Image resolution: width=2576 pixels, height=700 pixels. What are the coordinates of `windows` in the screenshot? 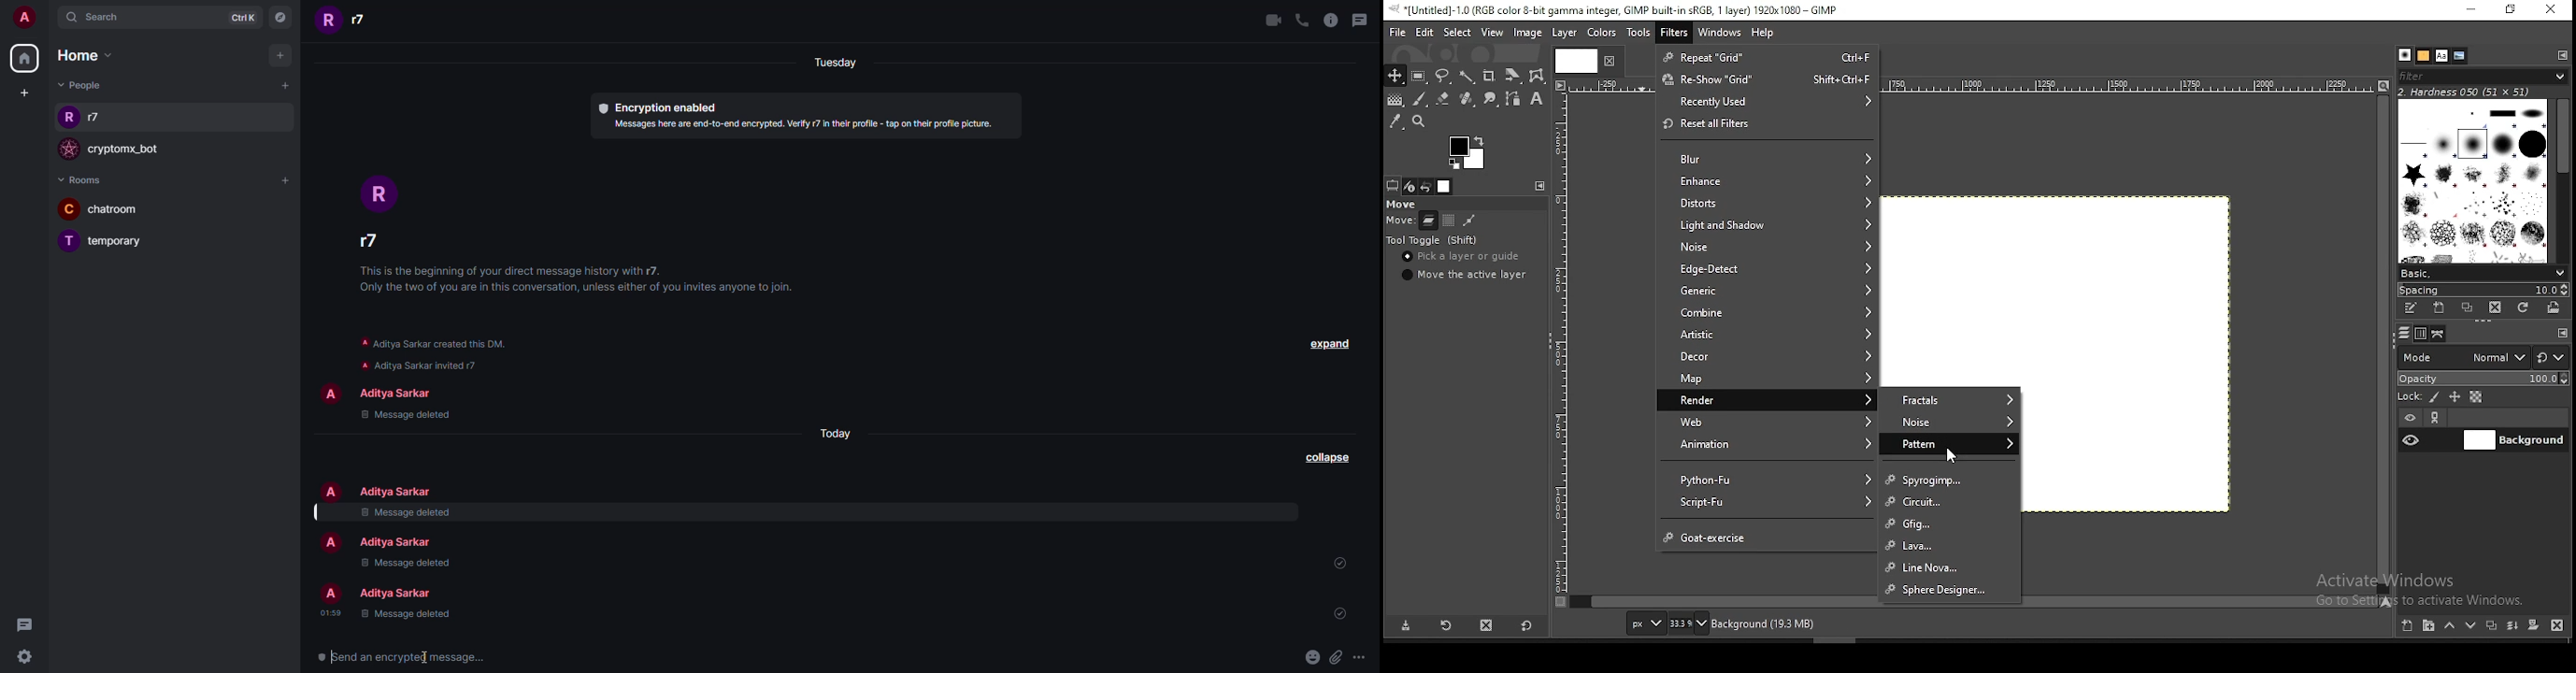 It's located at (1720, 34).